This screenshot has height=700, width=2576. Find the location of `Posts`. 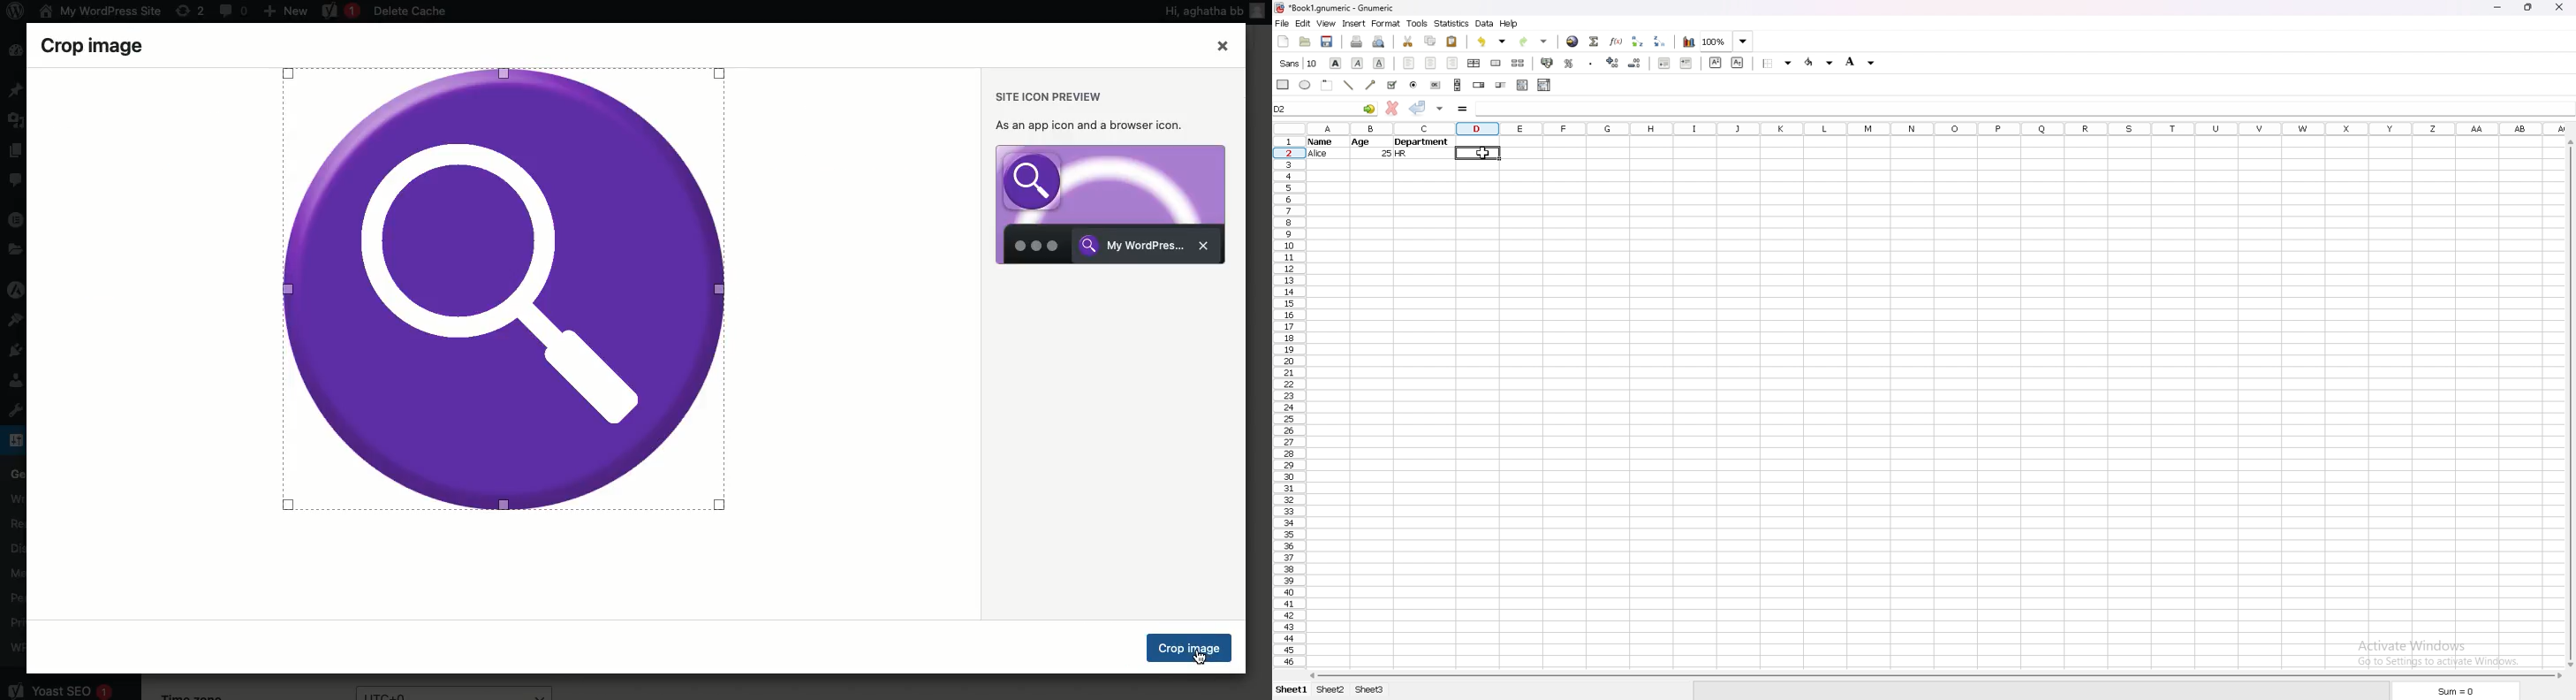

Posts is located at coordinates (17, 91).